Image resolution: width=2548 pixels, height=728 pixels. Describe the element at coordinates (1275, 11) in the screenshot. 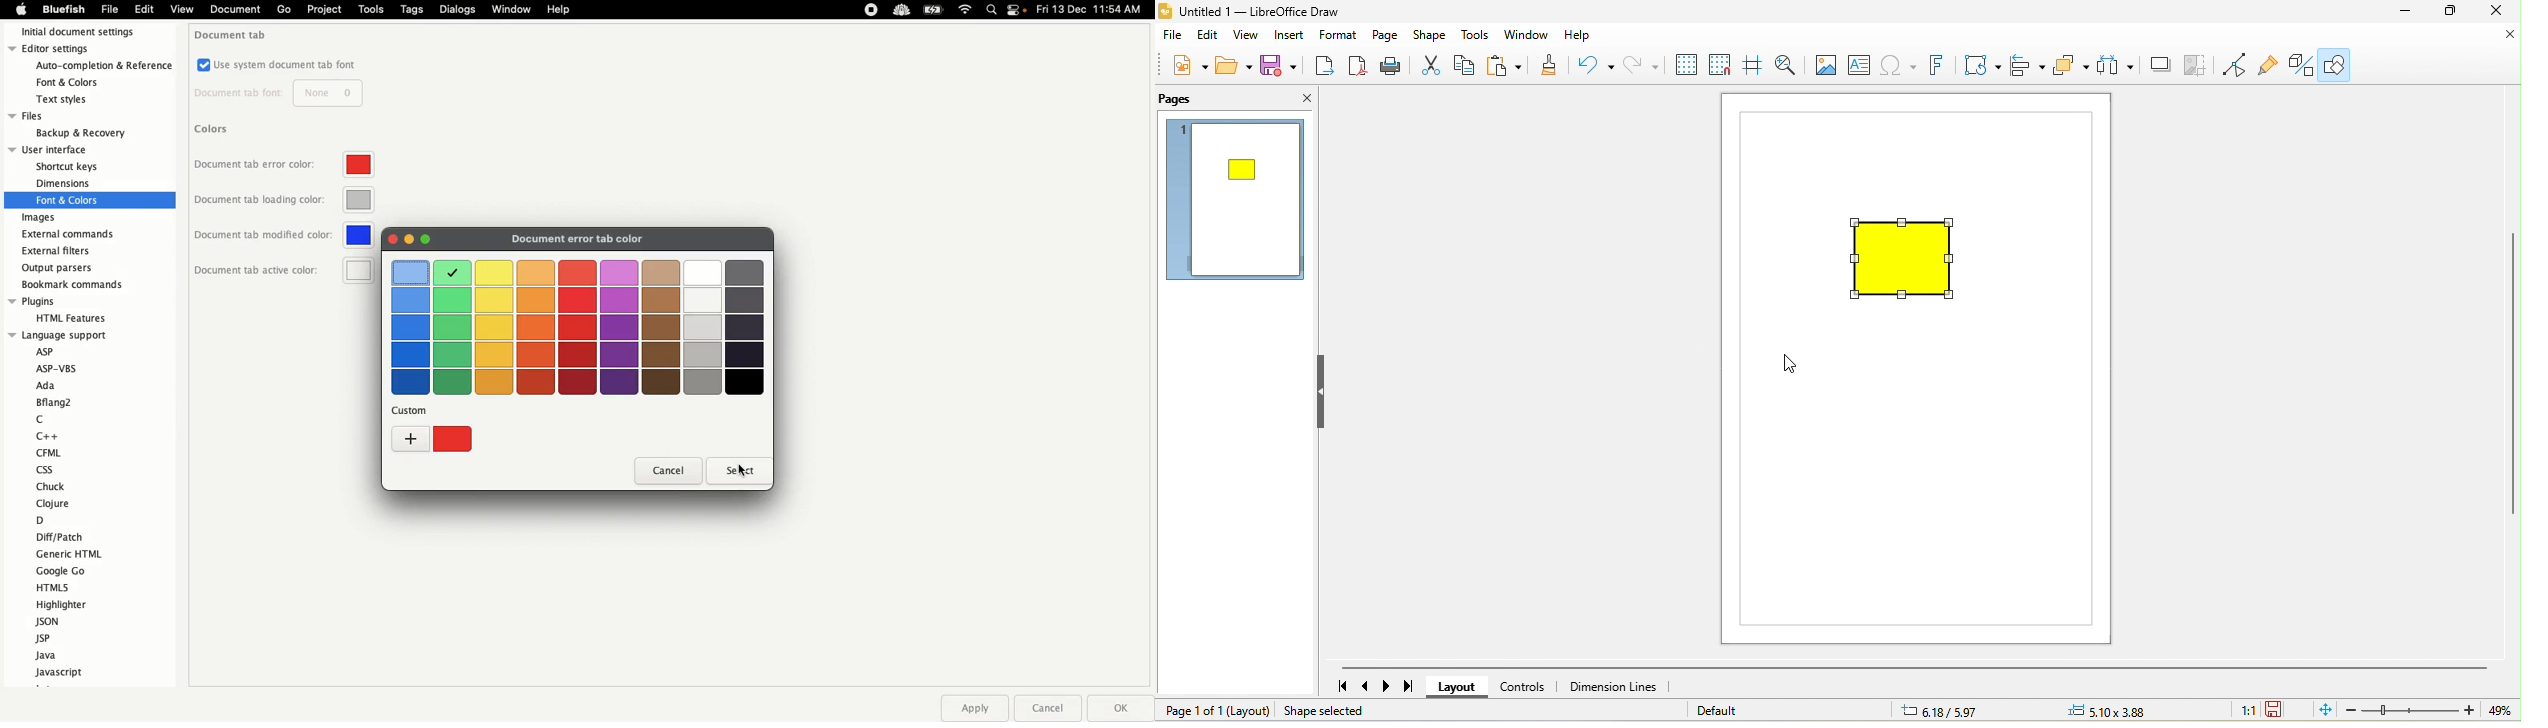

I see `untitled 1- libre office draw` at that location.